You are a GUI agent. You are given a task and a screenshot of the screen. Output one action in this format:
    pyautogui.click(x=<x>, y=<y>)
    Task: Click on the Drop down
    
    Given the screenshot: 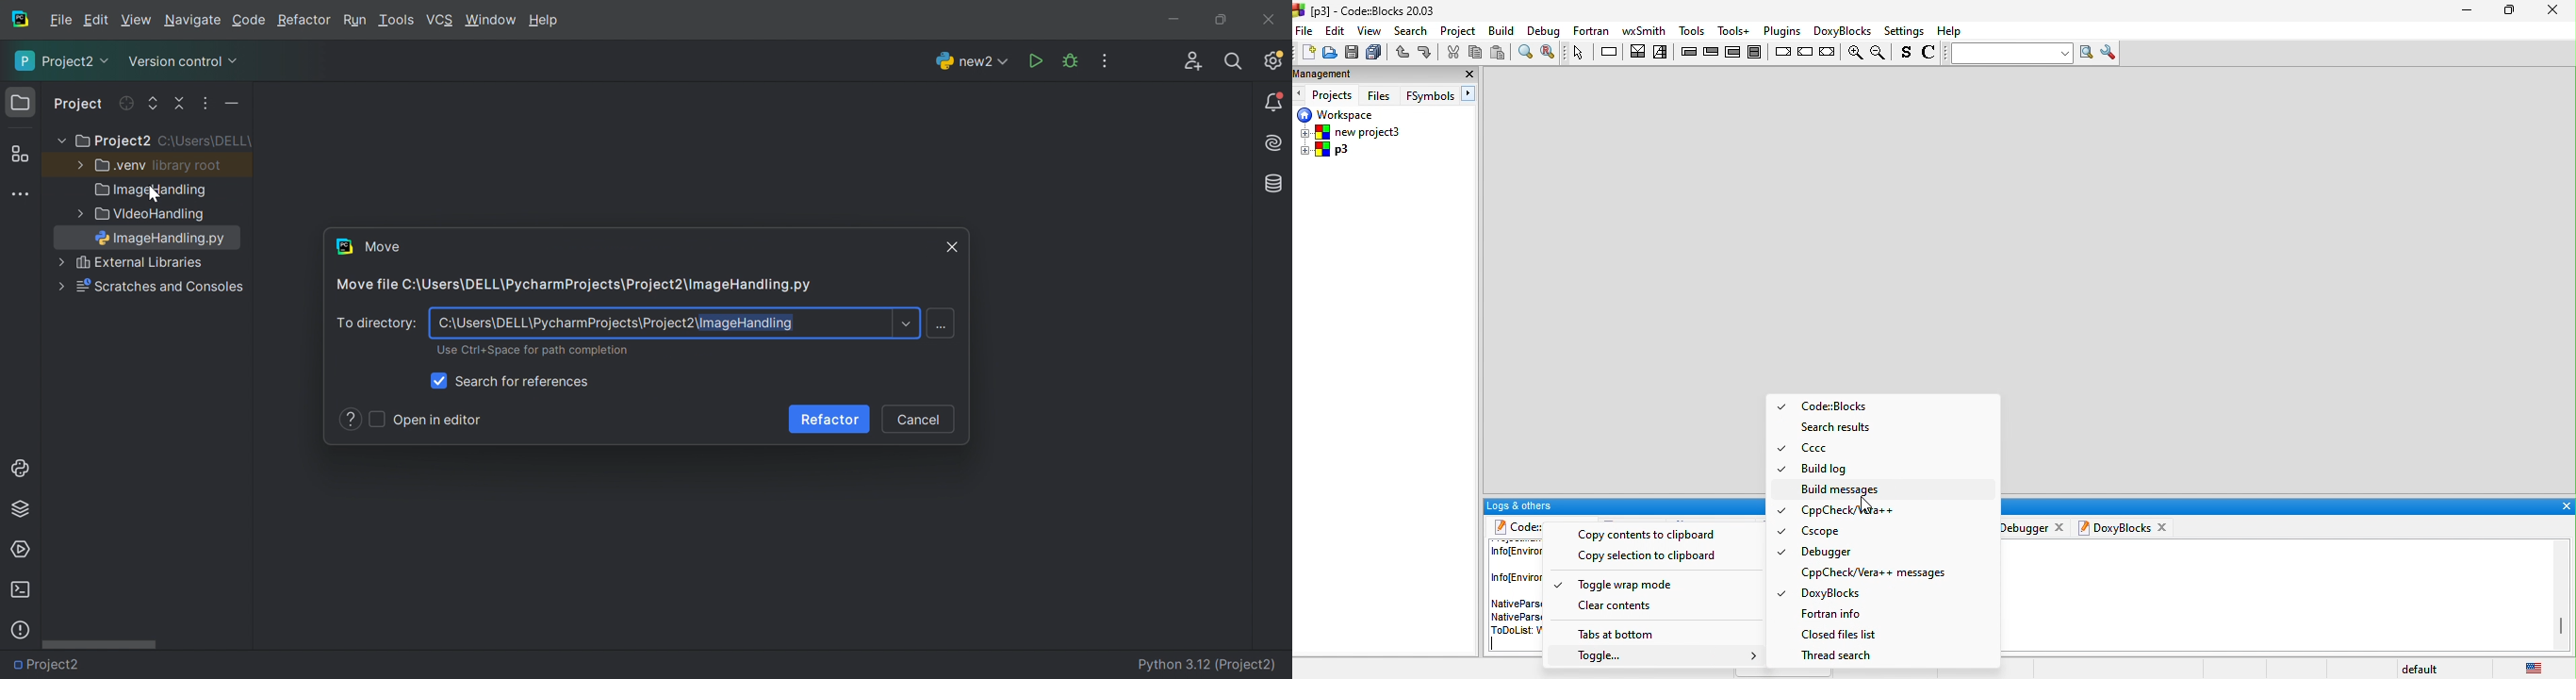 What is the action you would take?
    pyautogui.click(x=908, y=325)
    